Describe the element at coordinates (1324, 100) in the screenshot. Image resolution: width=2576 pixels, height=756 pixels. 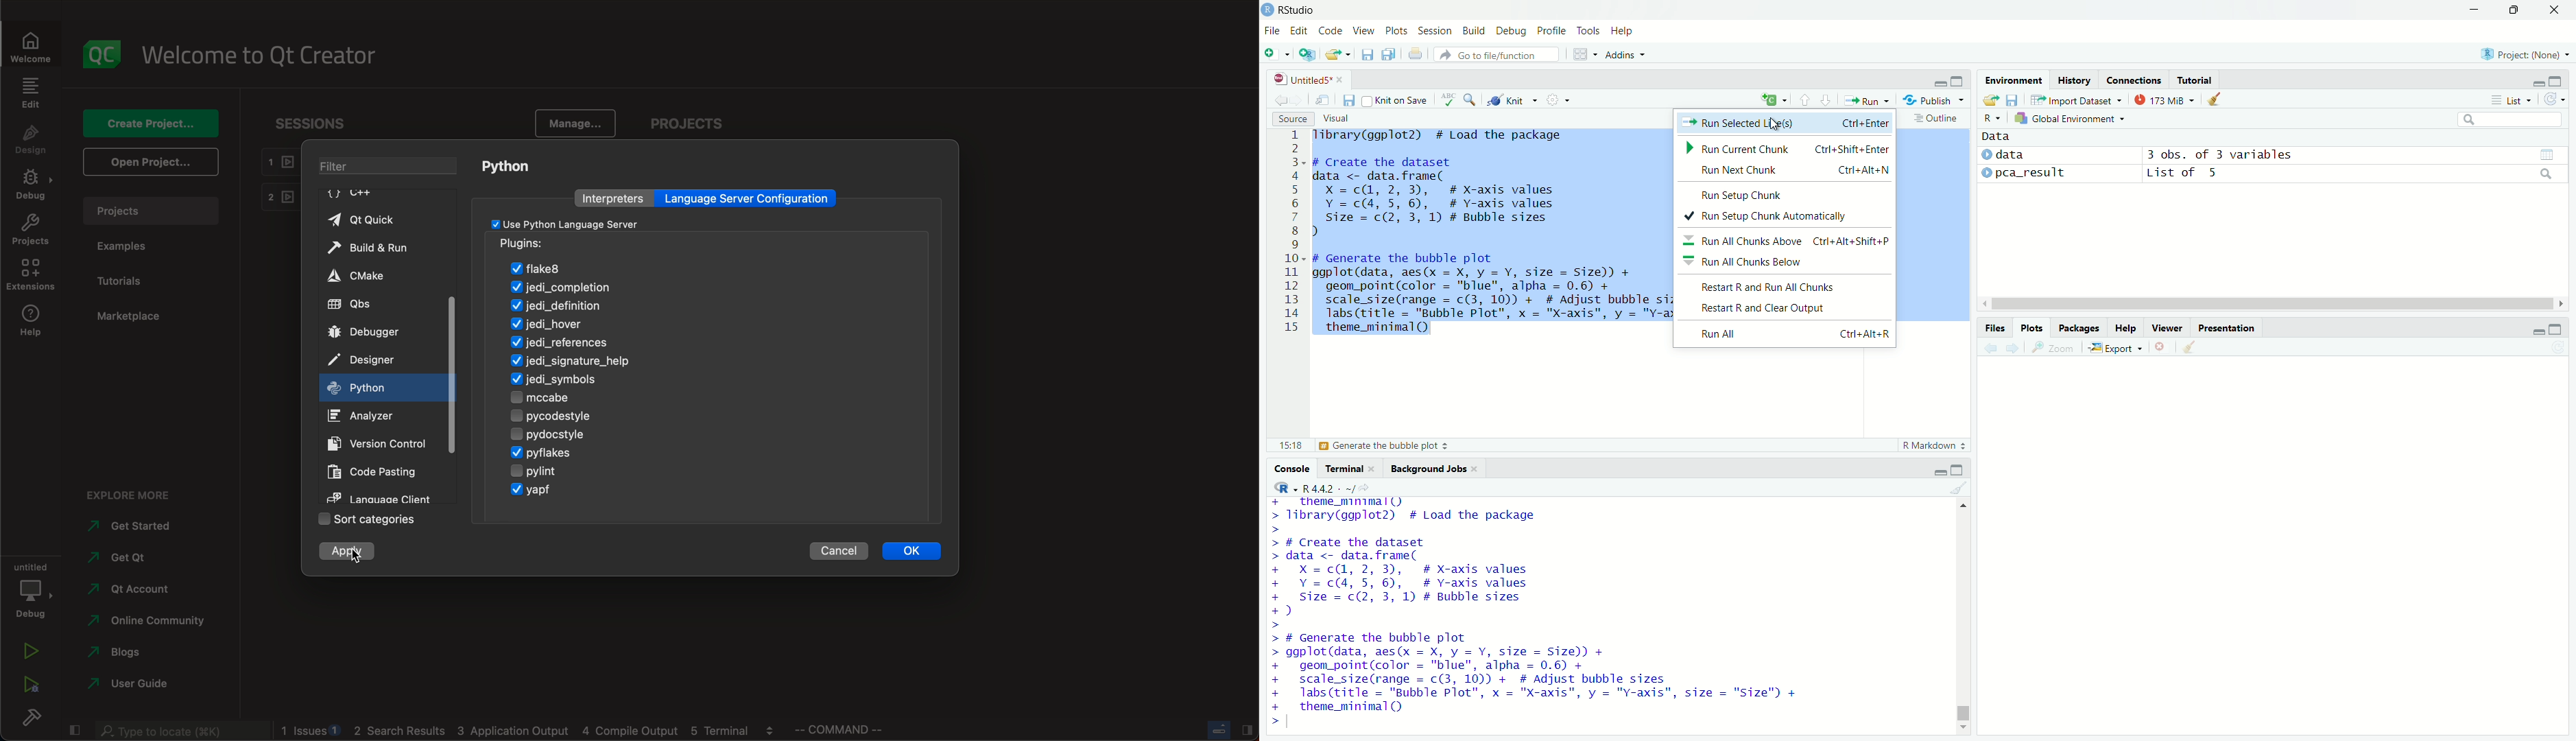
I see `show in new window` at that location.